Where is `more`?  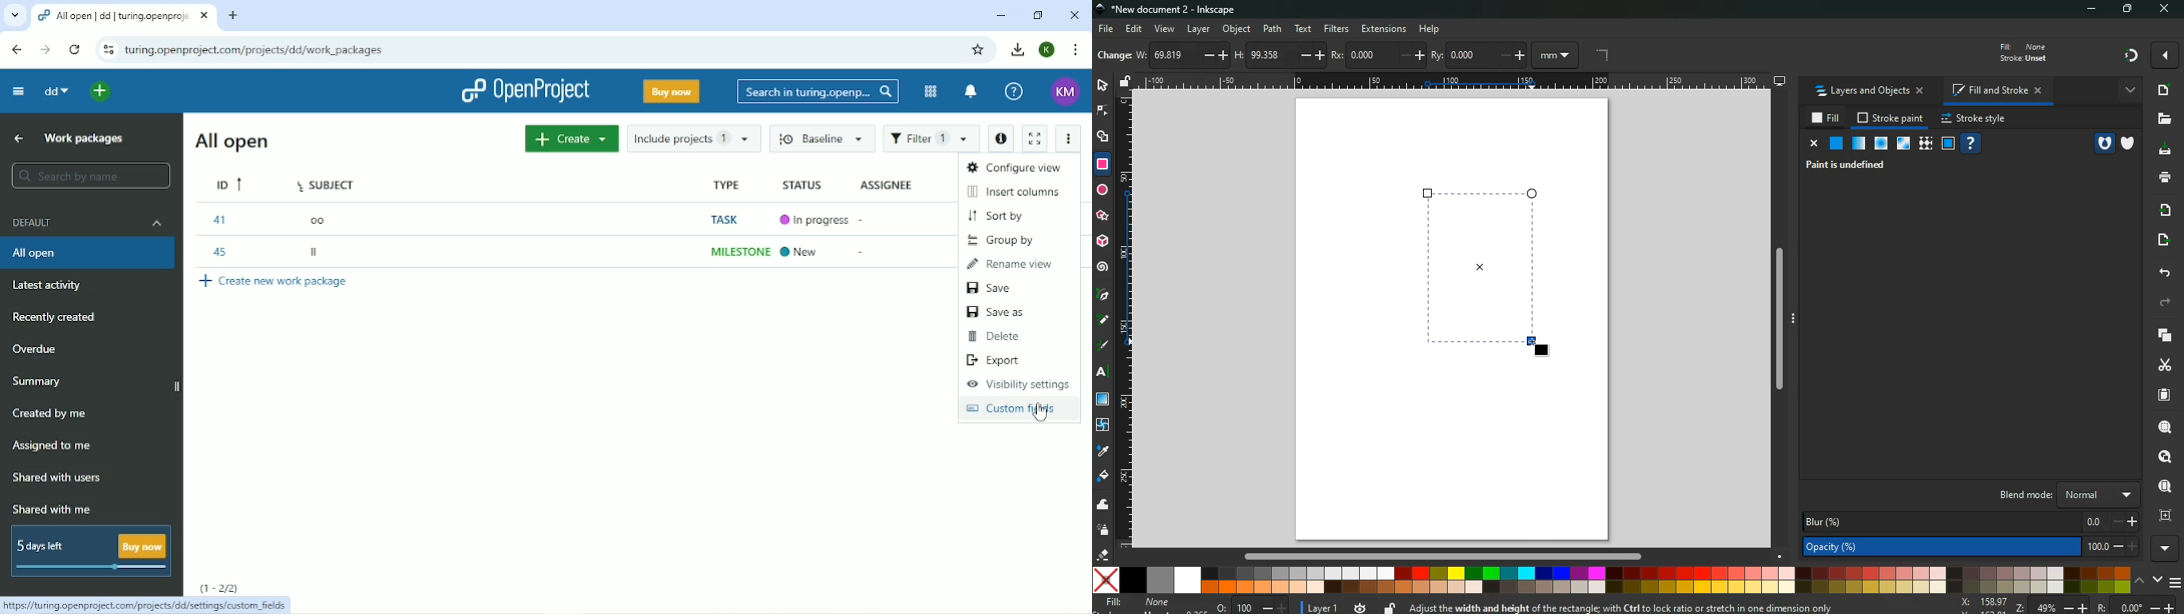
more is located at coordinates (2127, 91).